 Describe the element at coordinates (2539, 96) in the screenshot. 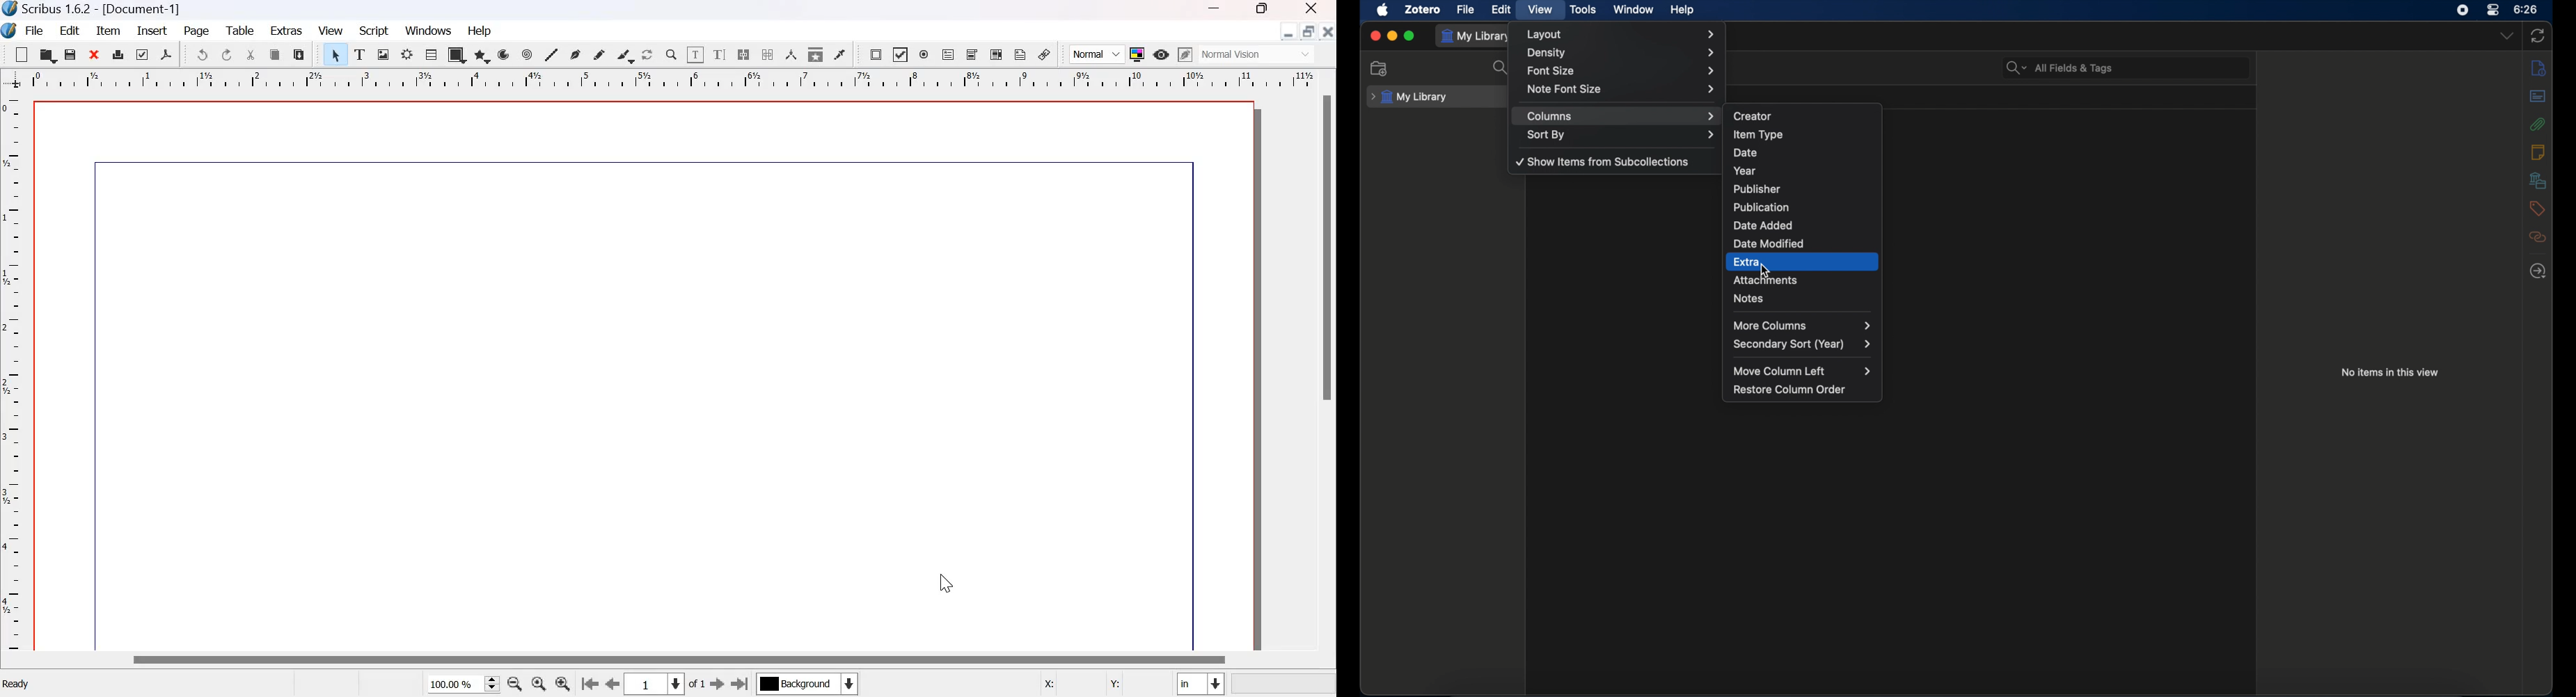

I see `abstract` at that location.